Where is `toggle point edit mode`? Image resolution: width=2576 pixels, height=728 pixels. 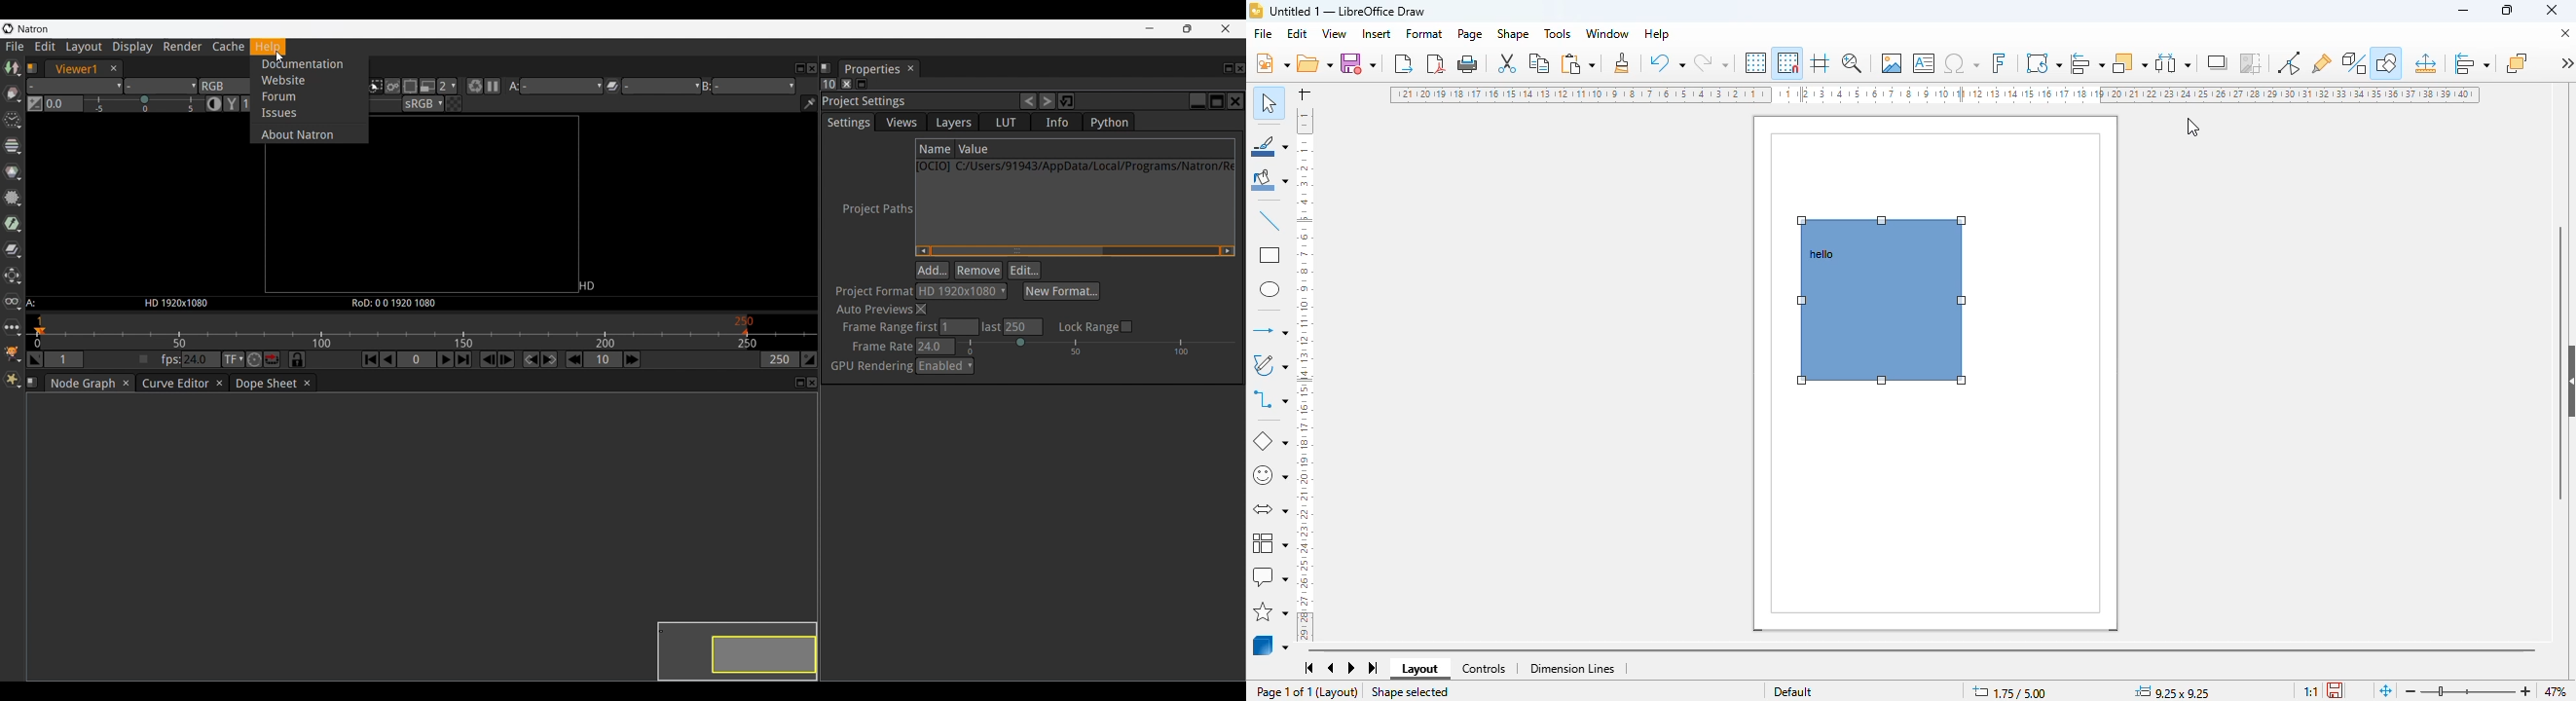
toggle point edit mode is located at coordinates (2289, 63).